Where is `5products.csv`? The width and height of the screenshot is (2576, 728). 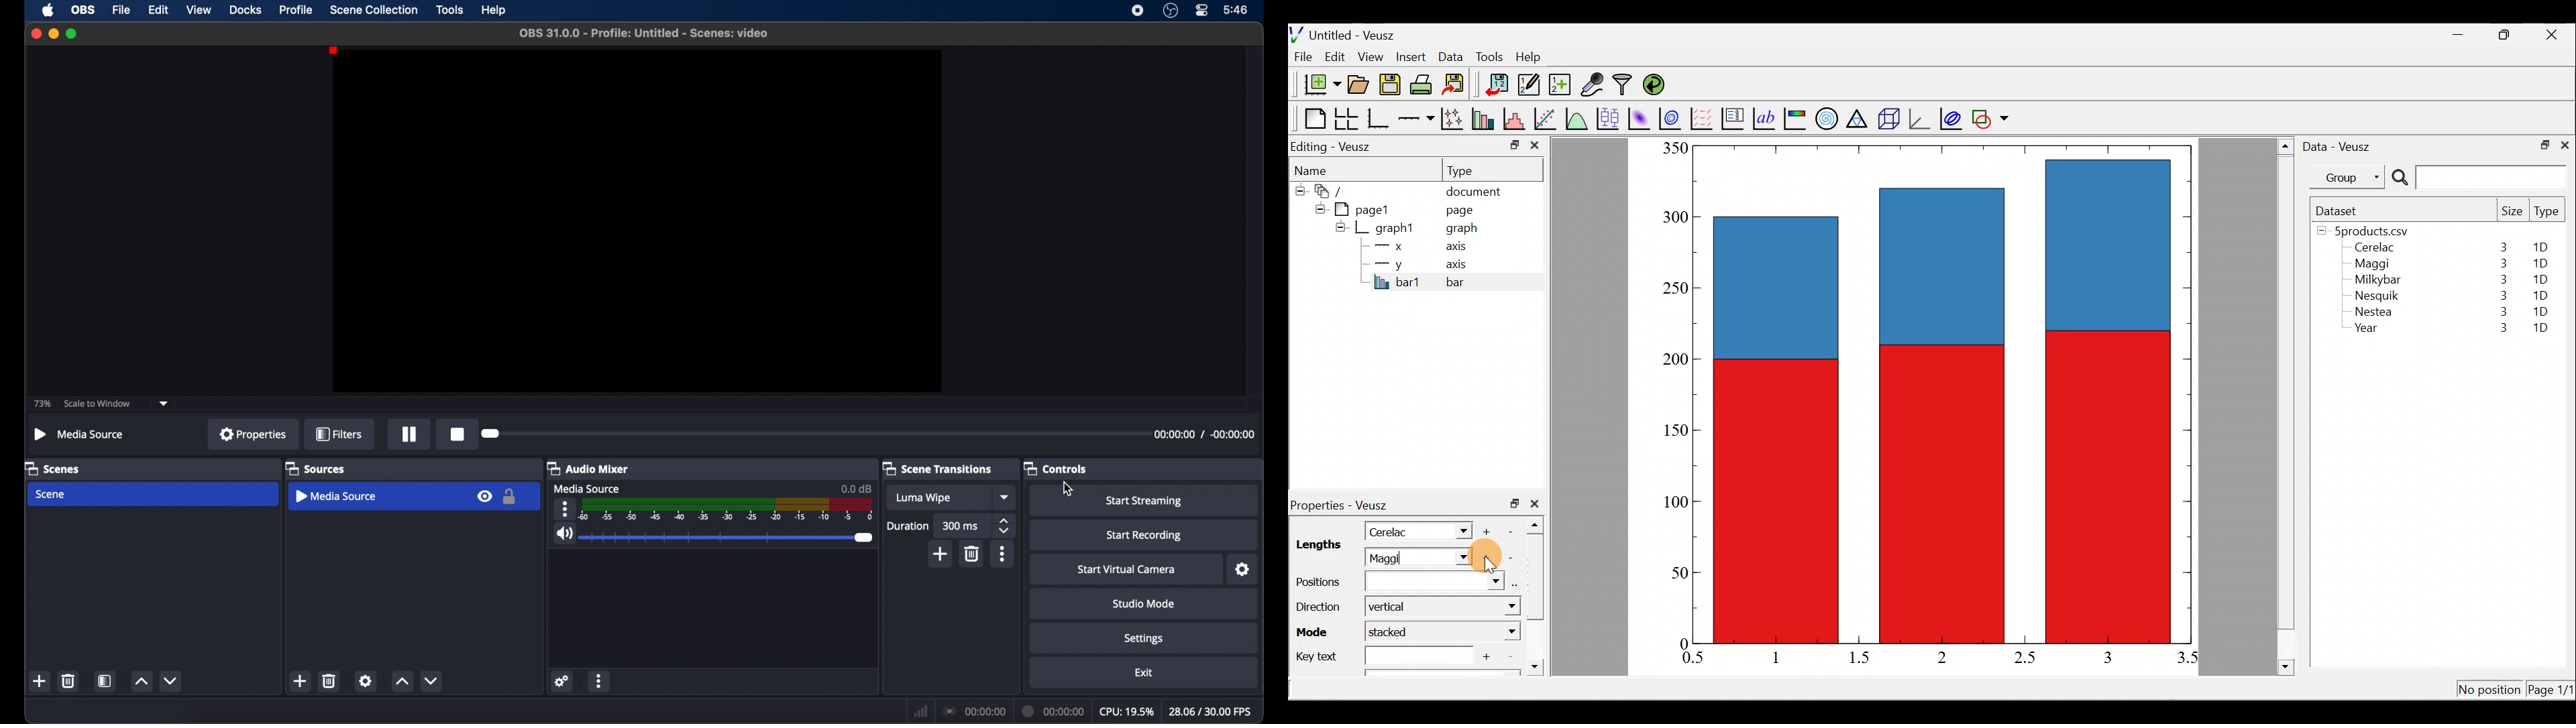 5products.csv is located at coordinates (2370, 230).